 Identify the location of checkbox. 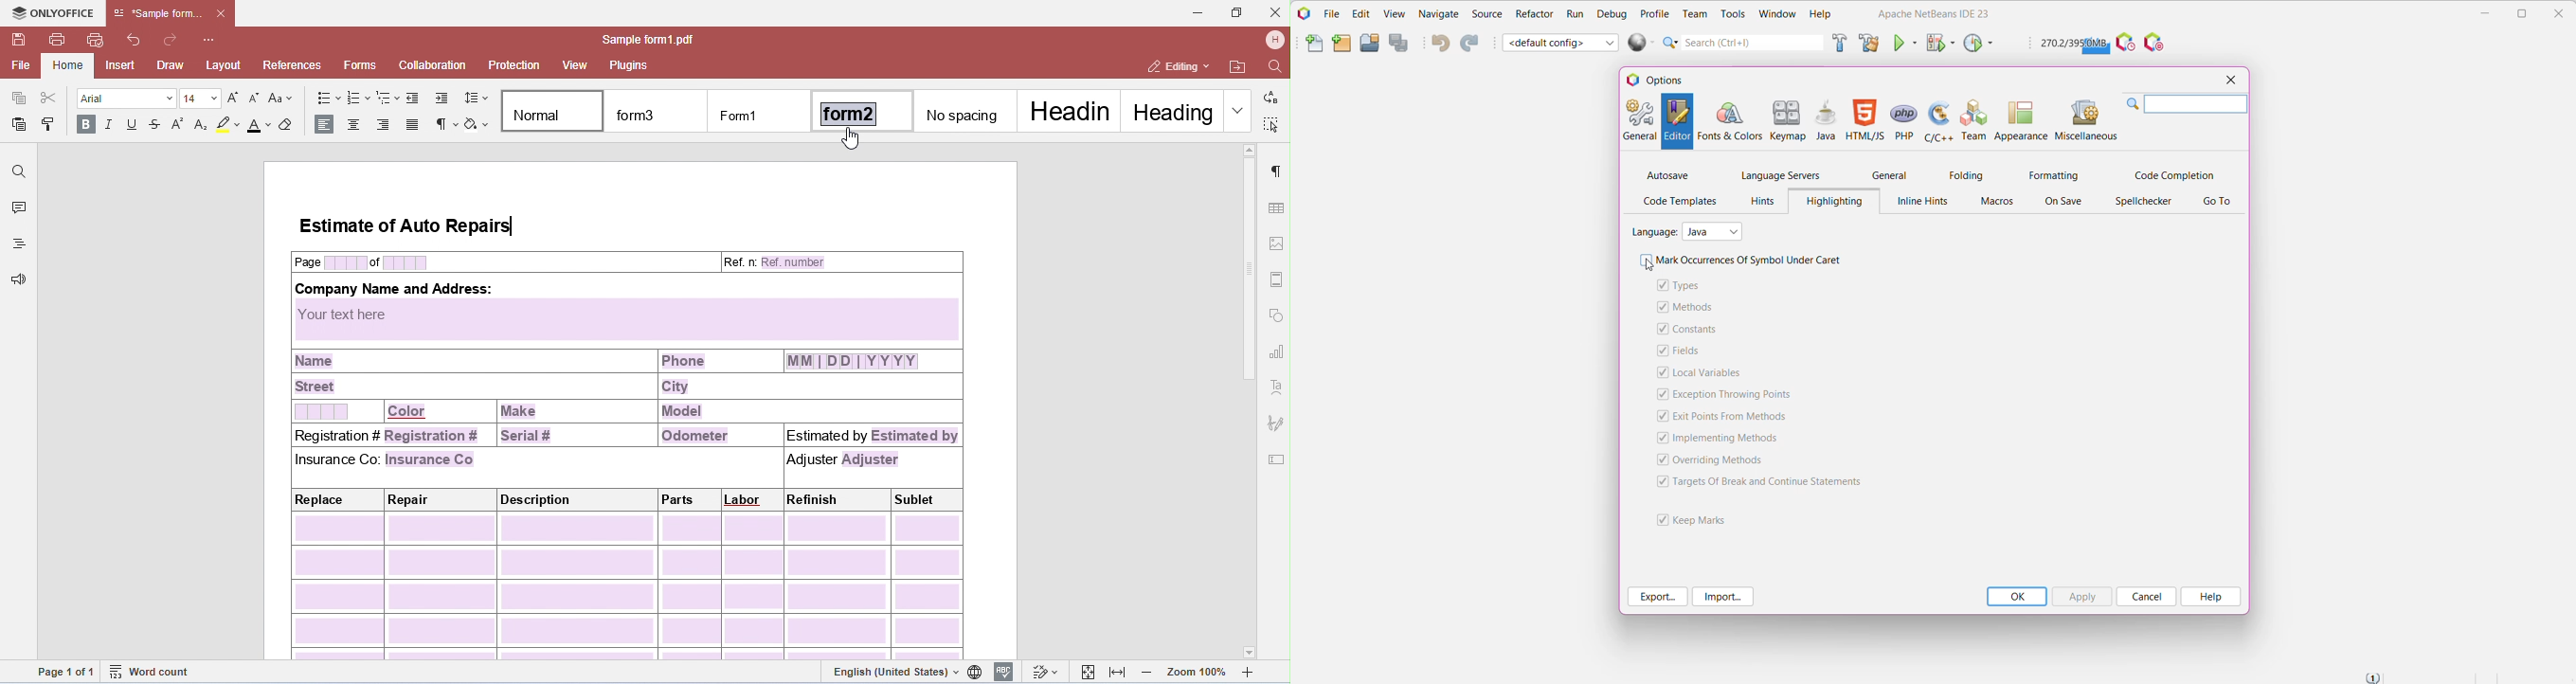
(1661, 372).